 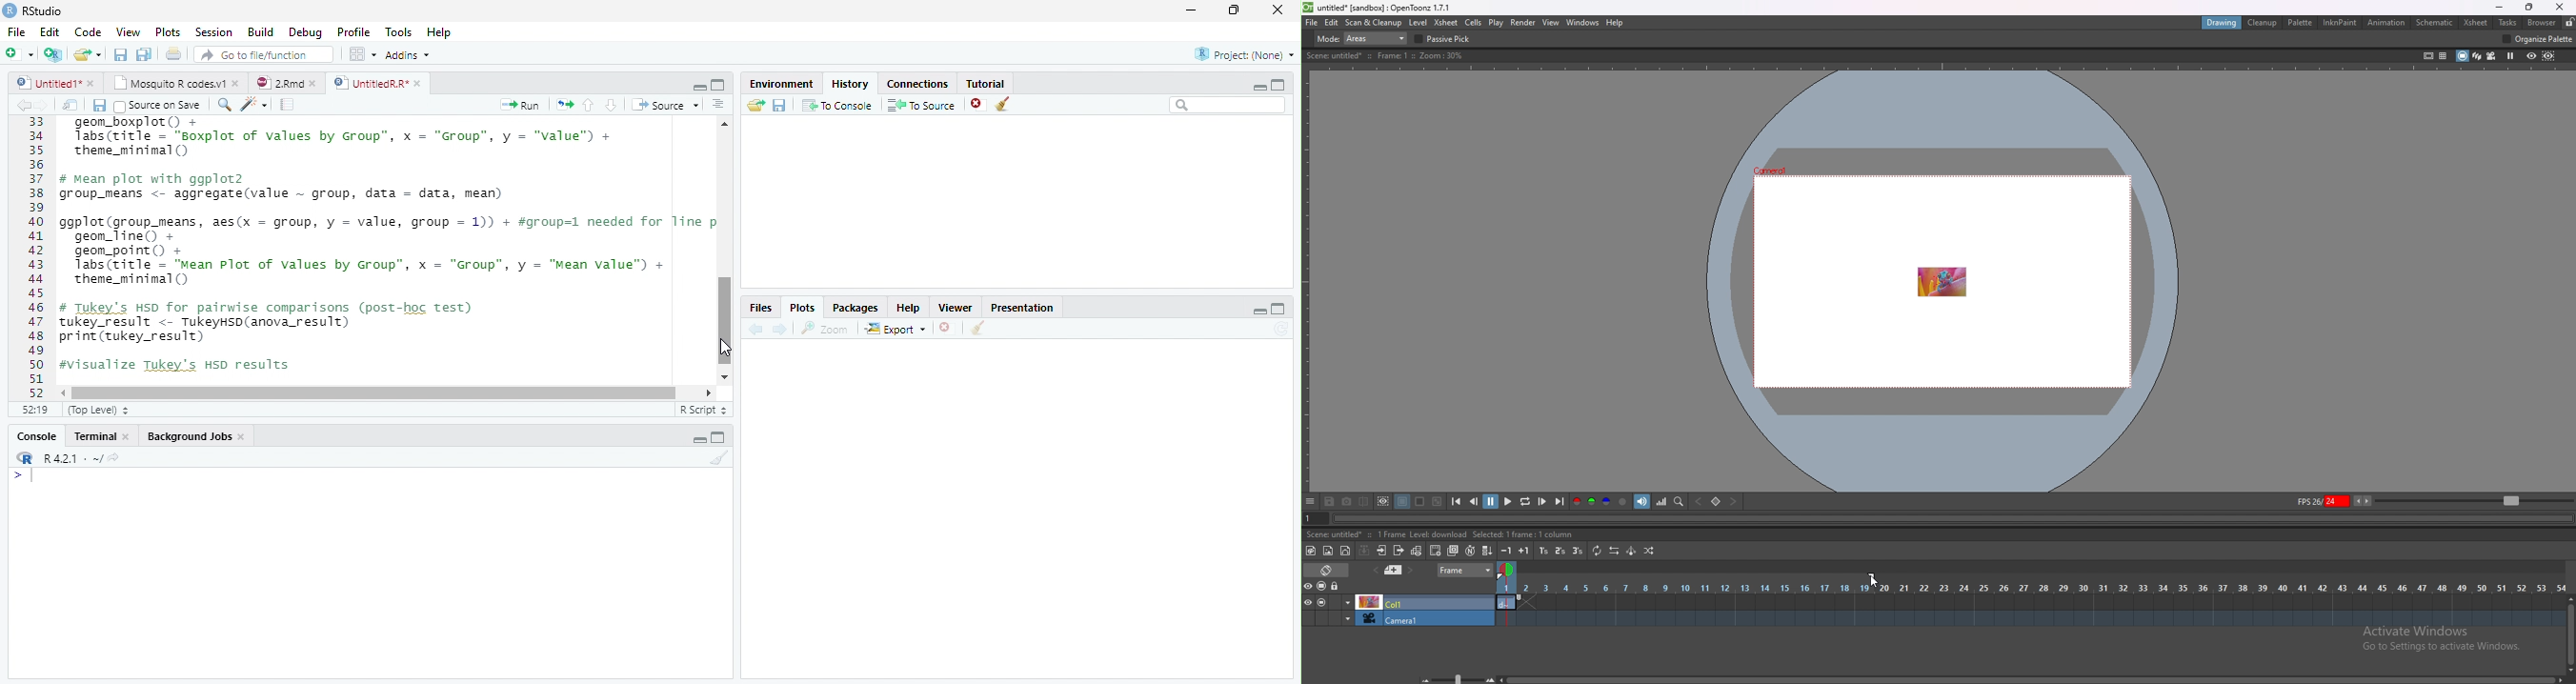 What do you see at coordinates (352, 32) in the screenshot?
I see `Profile` at bounding box center [352, 32].